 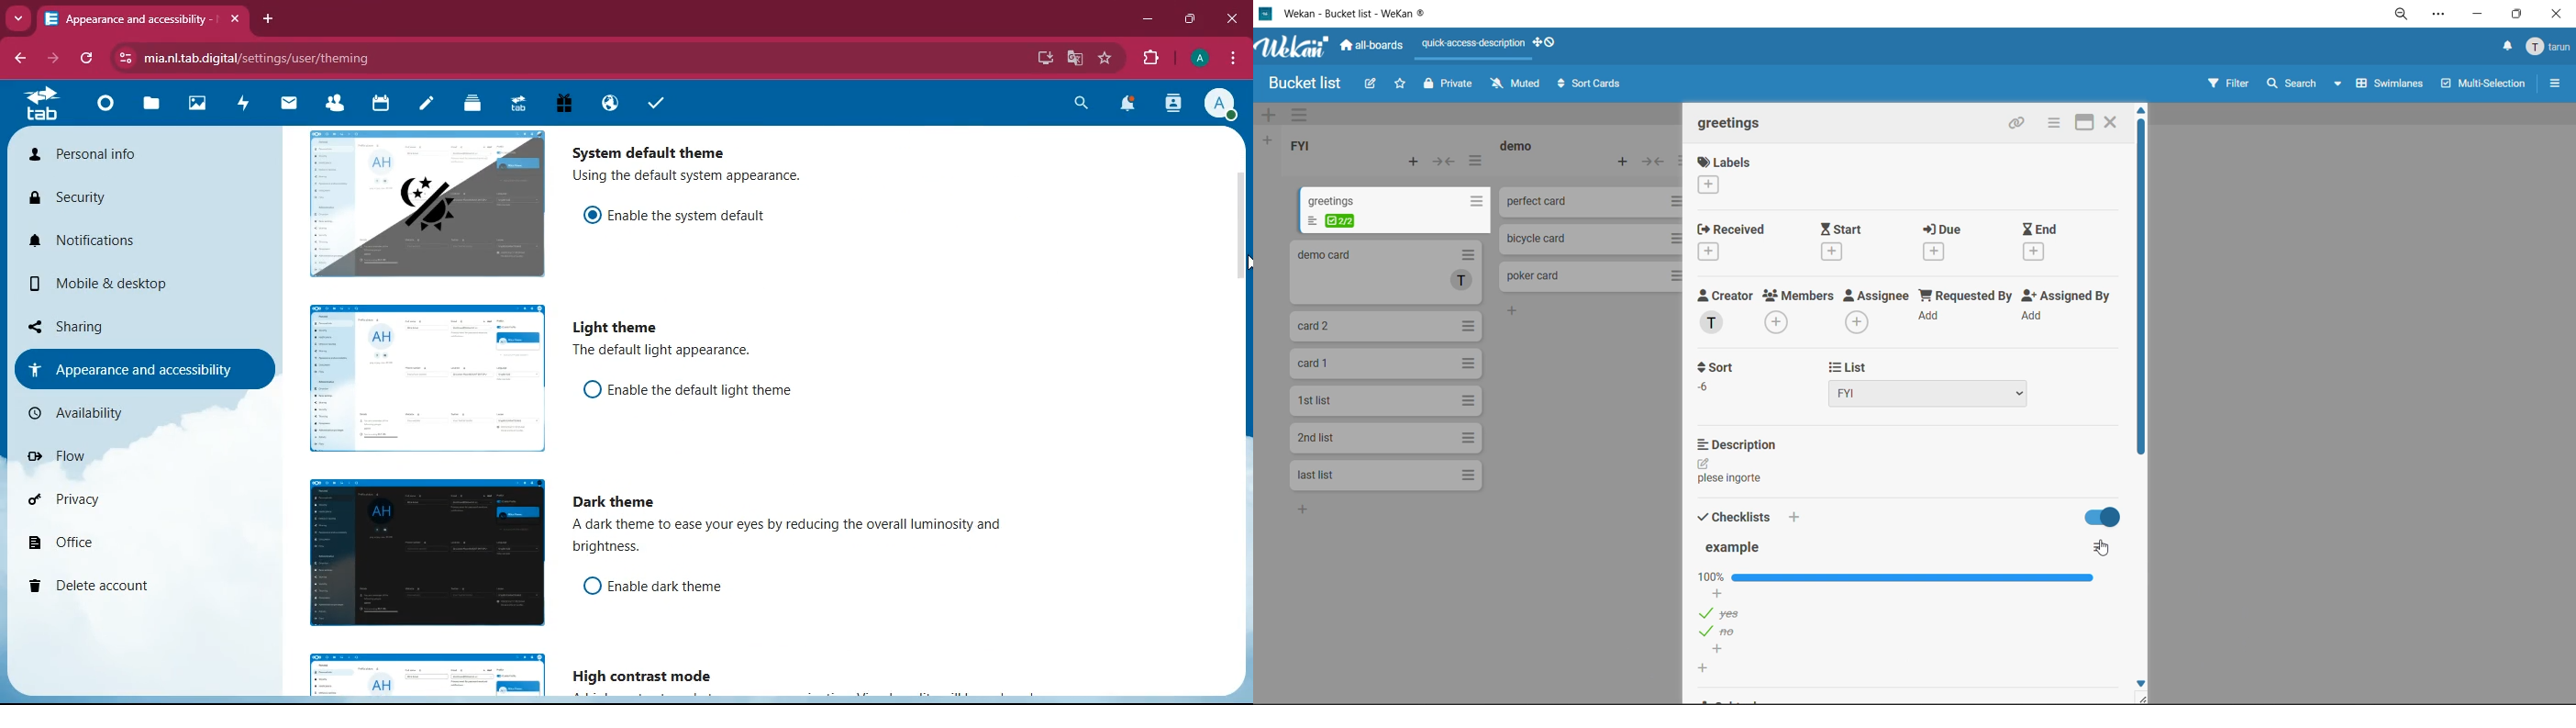 What do you see at coordinates (592, 586) in the screenshot?
I see `off` at bounding box center [592, 586].